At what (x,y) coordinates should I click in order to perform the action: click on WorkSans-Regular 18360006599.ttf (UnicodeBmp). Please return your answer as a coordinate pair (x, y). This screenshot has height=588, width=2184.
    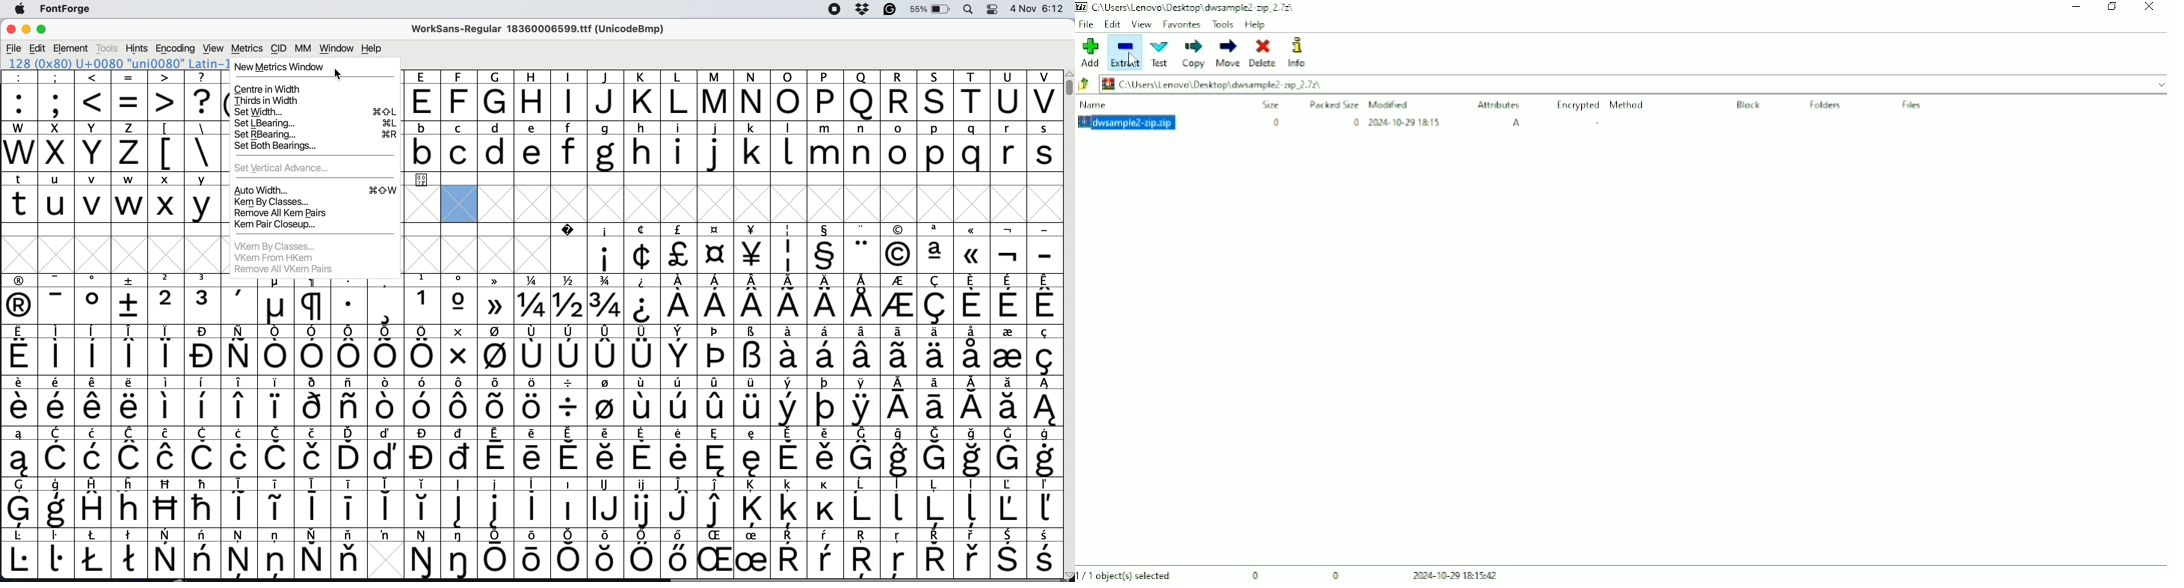
    Looking at the image, I should click on (539, 27).